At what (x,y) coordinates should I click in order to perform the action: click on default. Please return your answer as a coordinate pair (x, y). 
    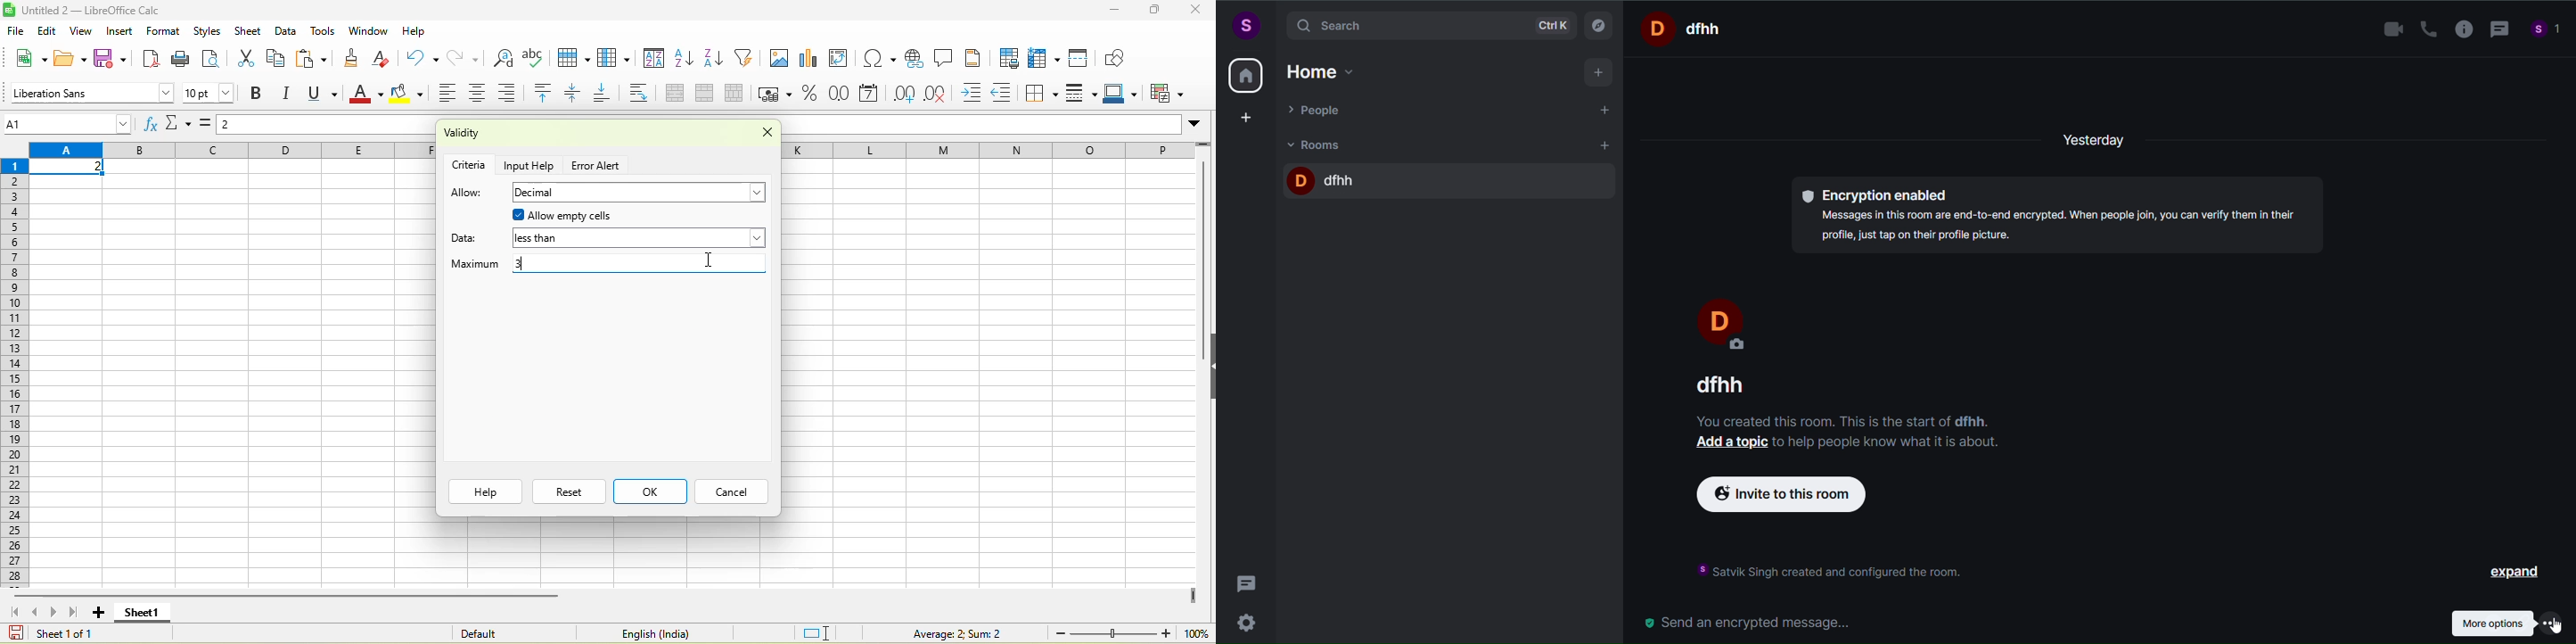
    Looking at the image, I should click on (502, 632).